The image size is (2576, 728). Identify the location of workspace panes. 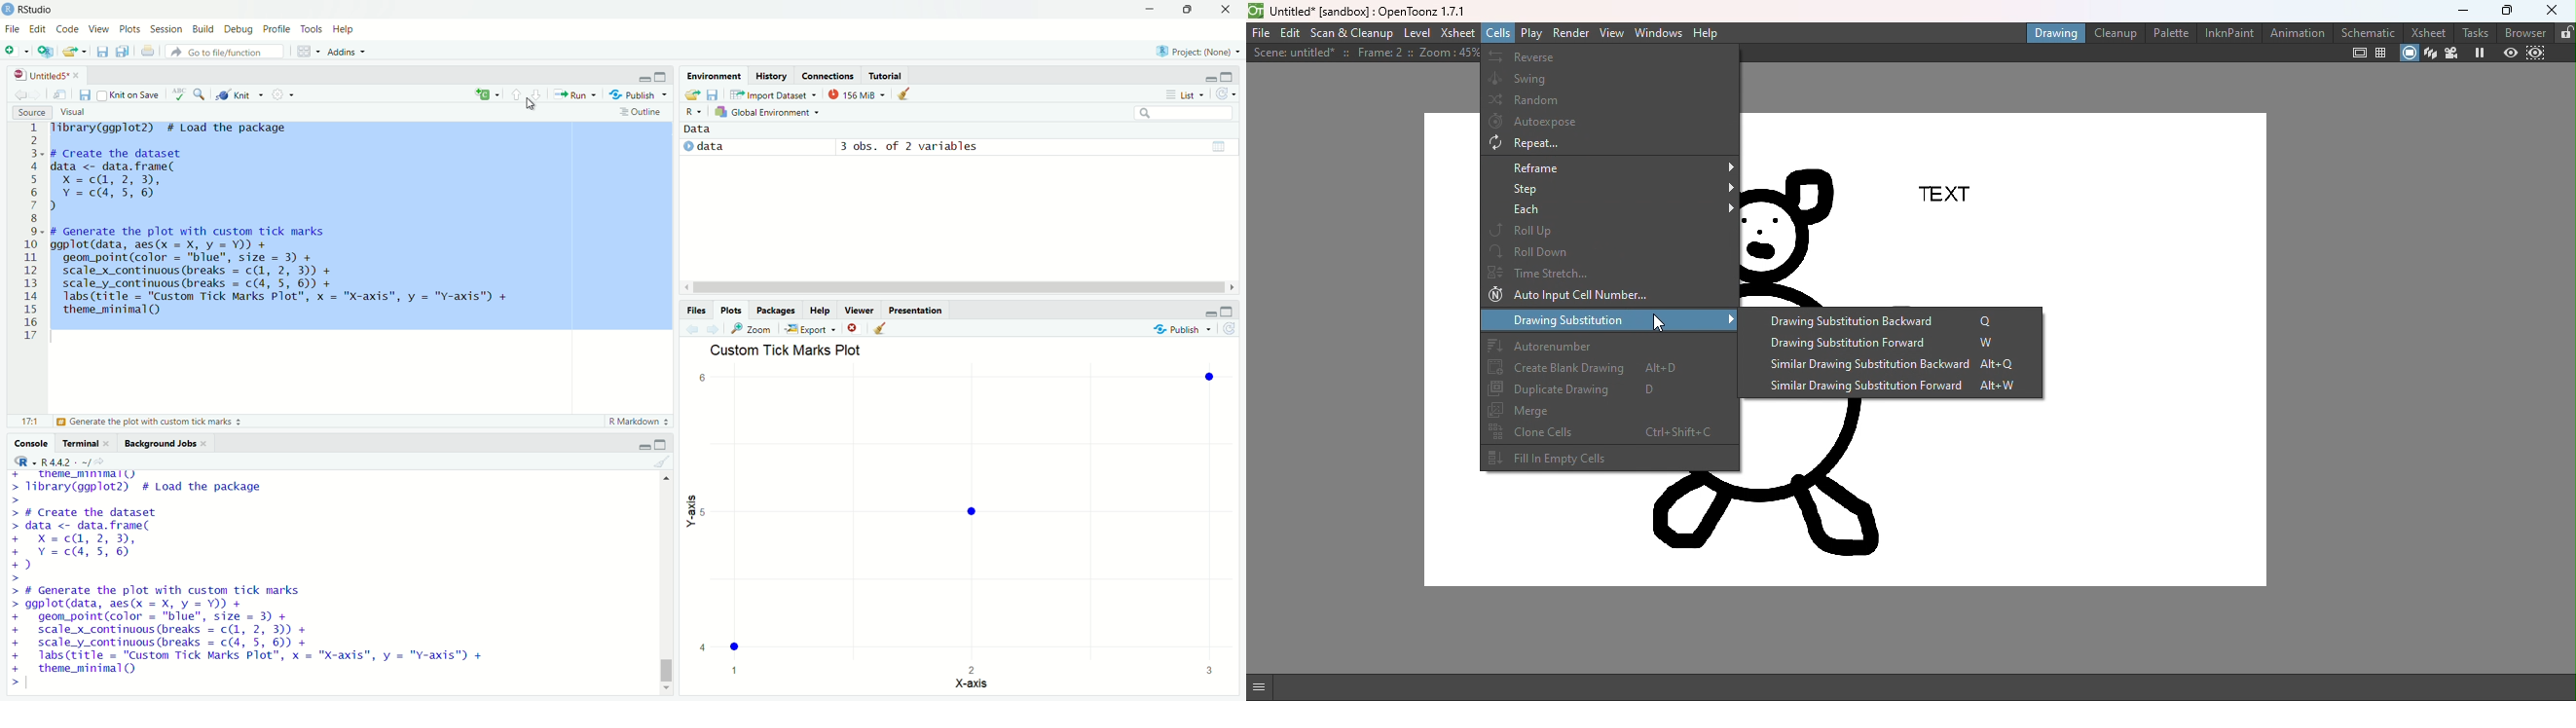
(308, 52).